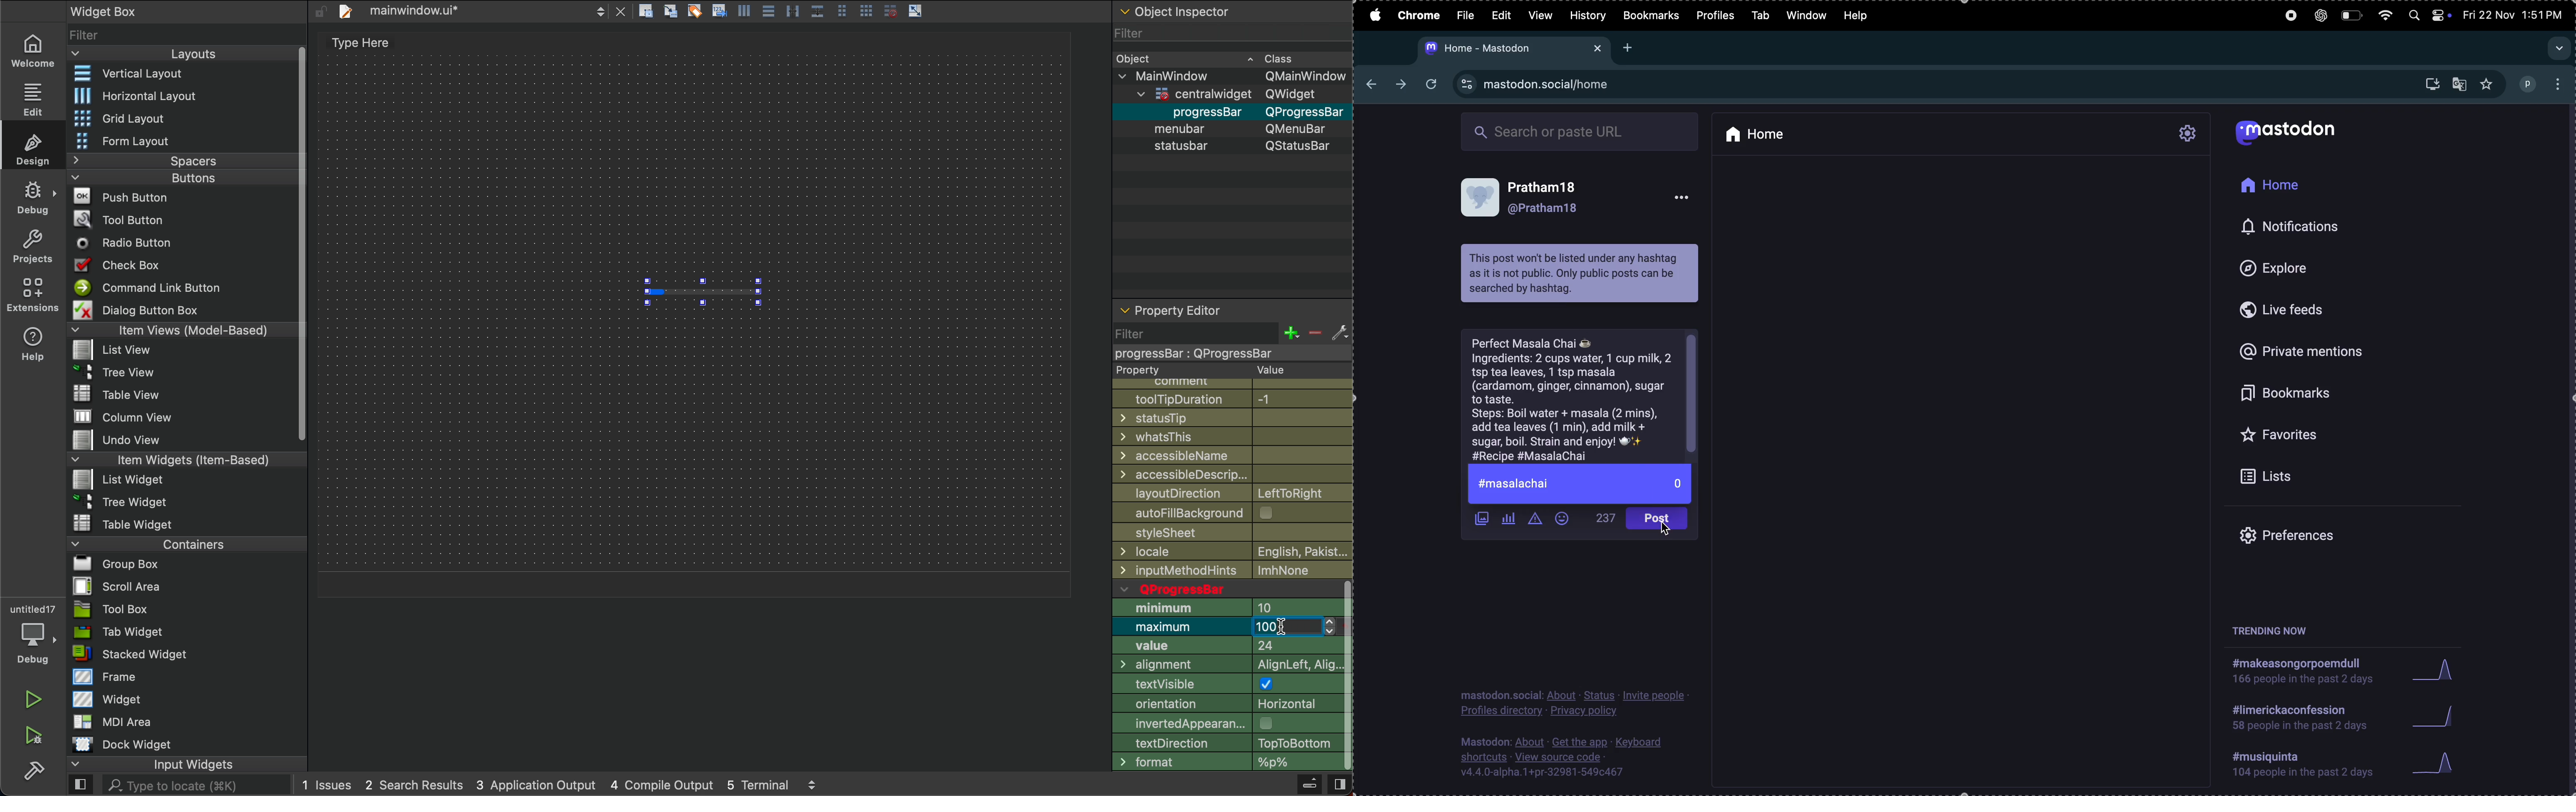 The width and height of the screenshot is (2576, 812). What do you see at coordinates (151, 764) in the screenshot?
I see `Input Widget` at bounding box center [151, 764].